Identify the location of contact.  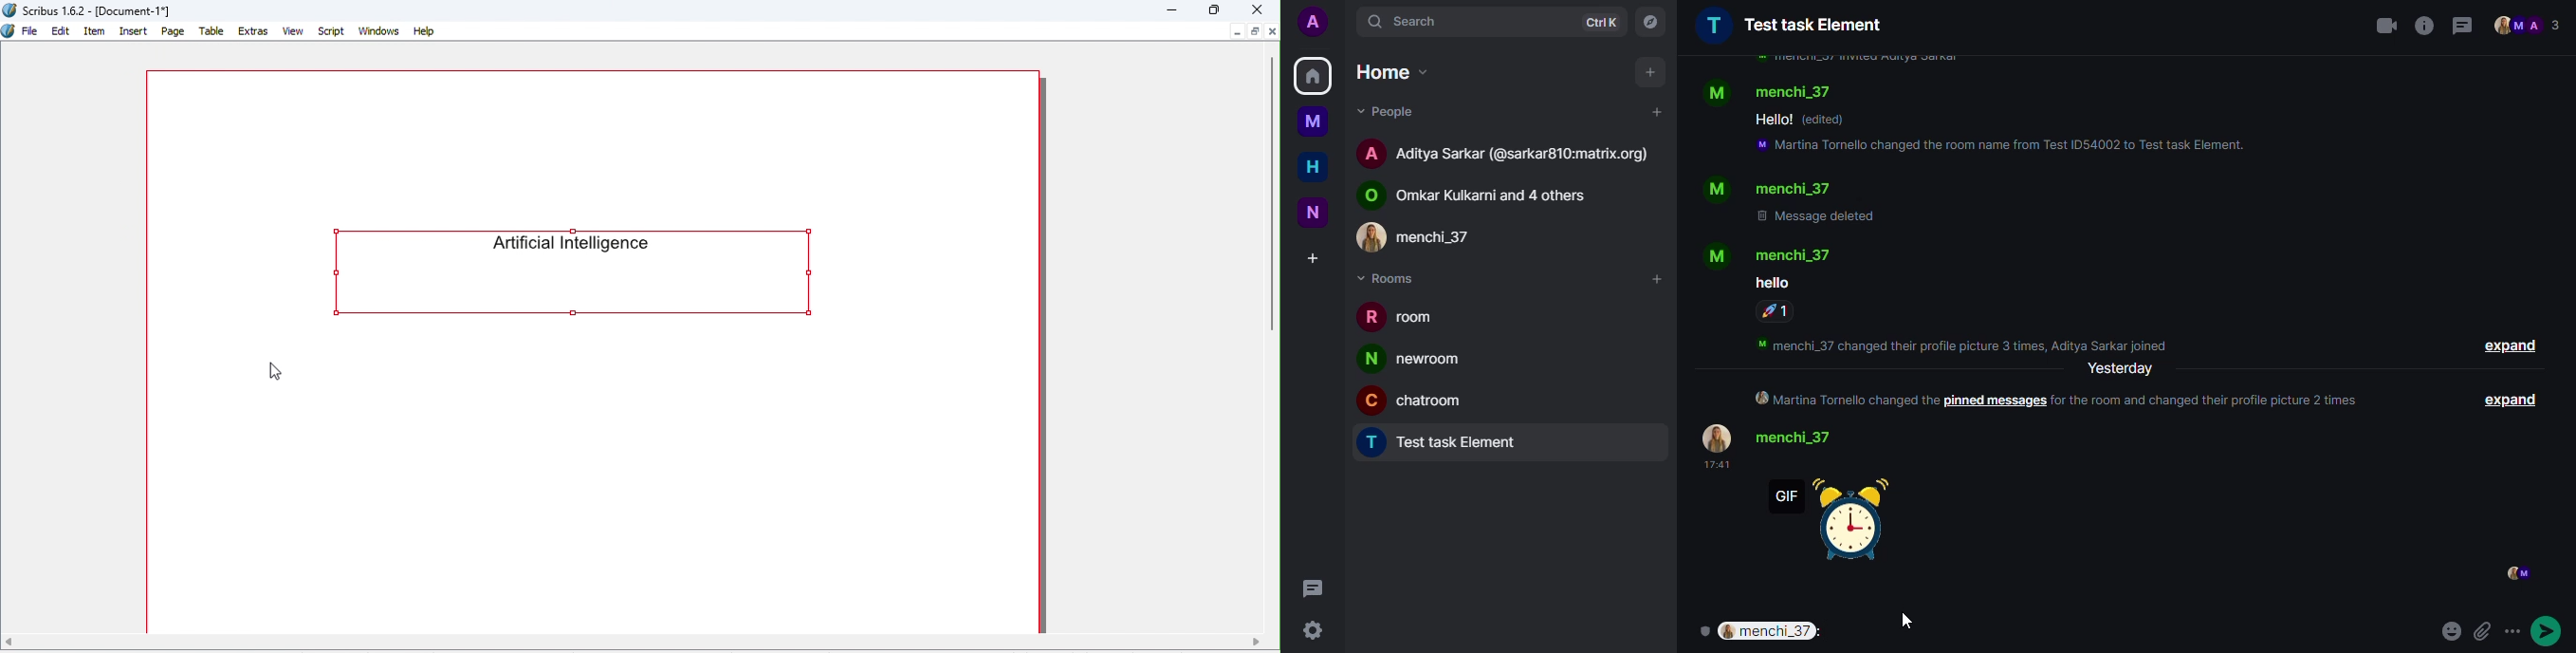
(1431, 235).